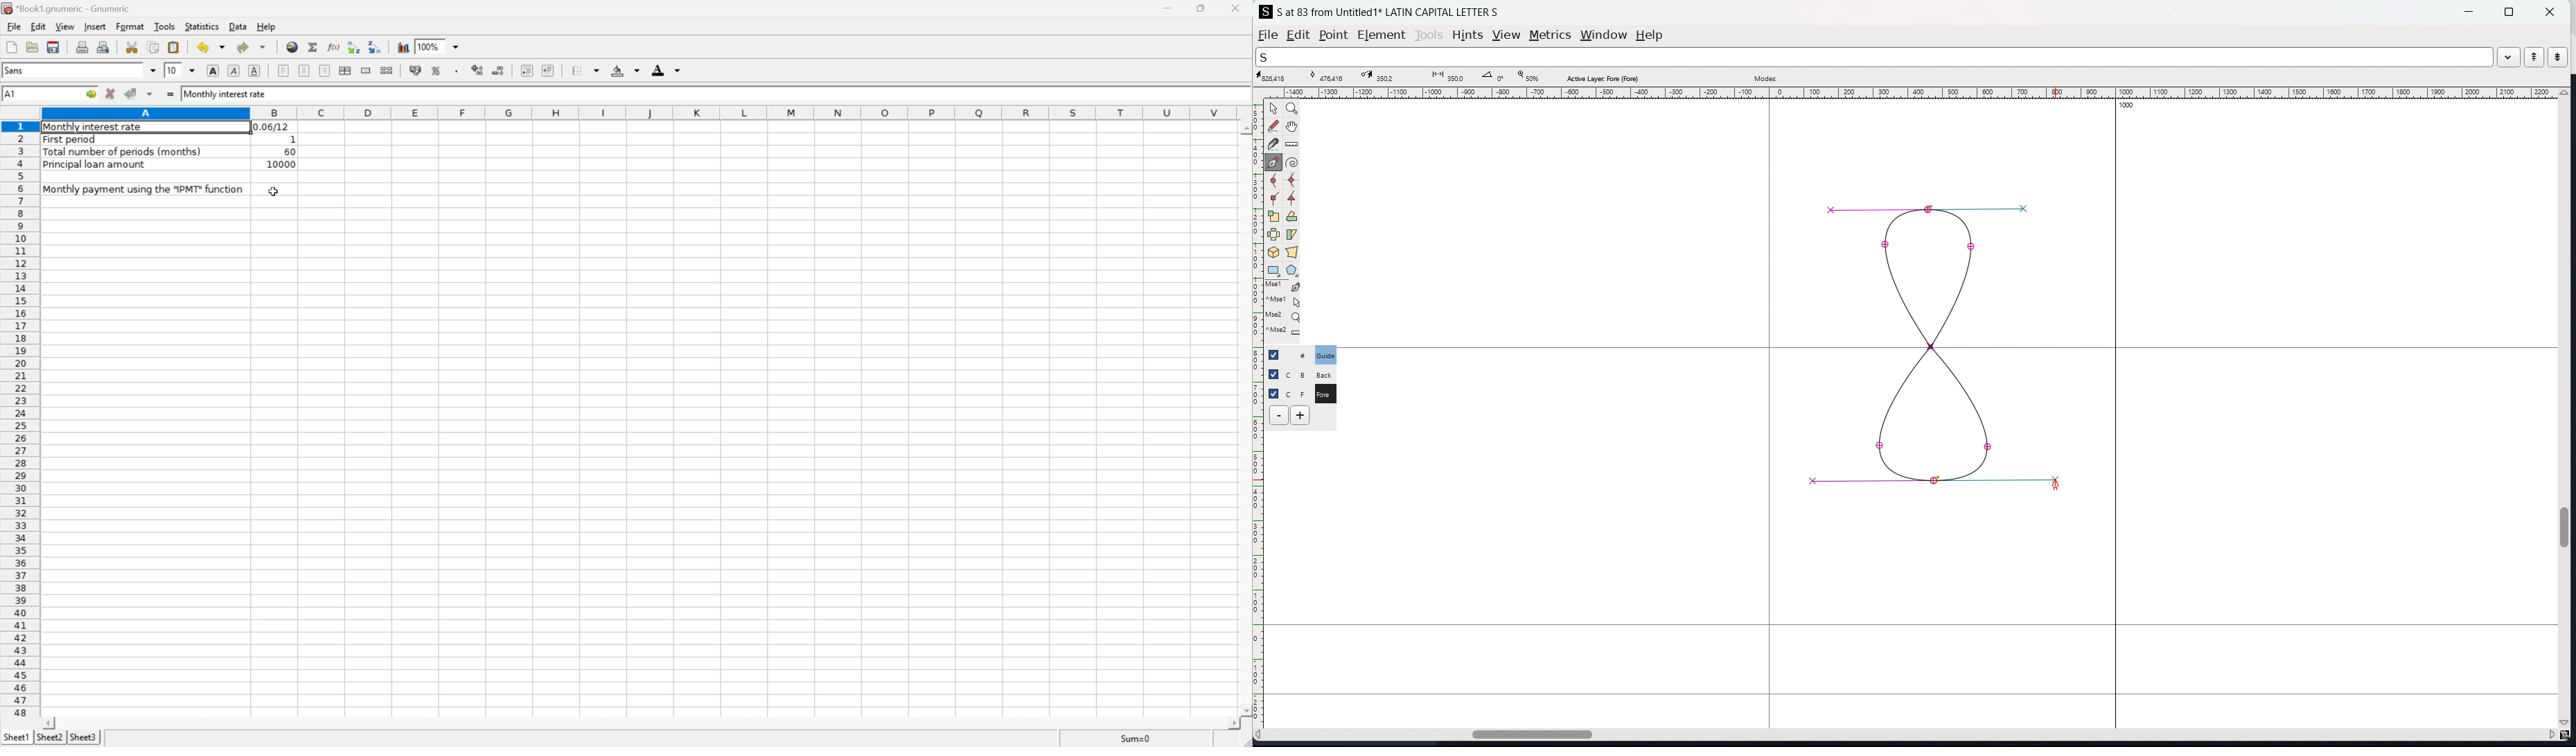  I want to click on dropdown, so click(2509, 56).